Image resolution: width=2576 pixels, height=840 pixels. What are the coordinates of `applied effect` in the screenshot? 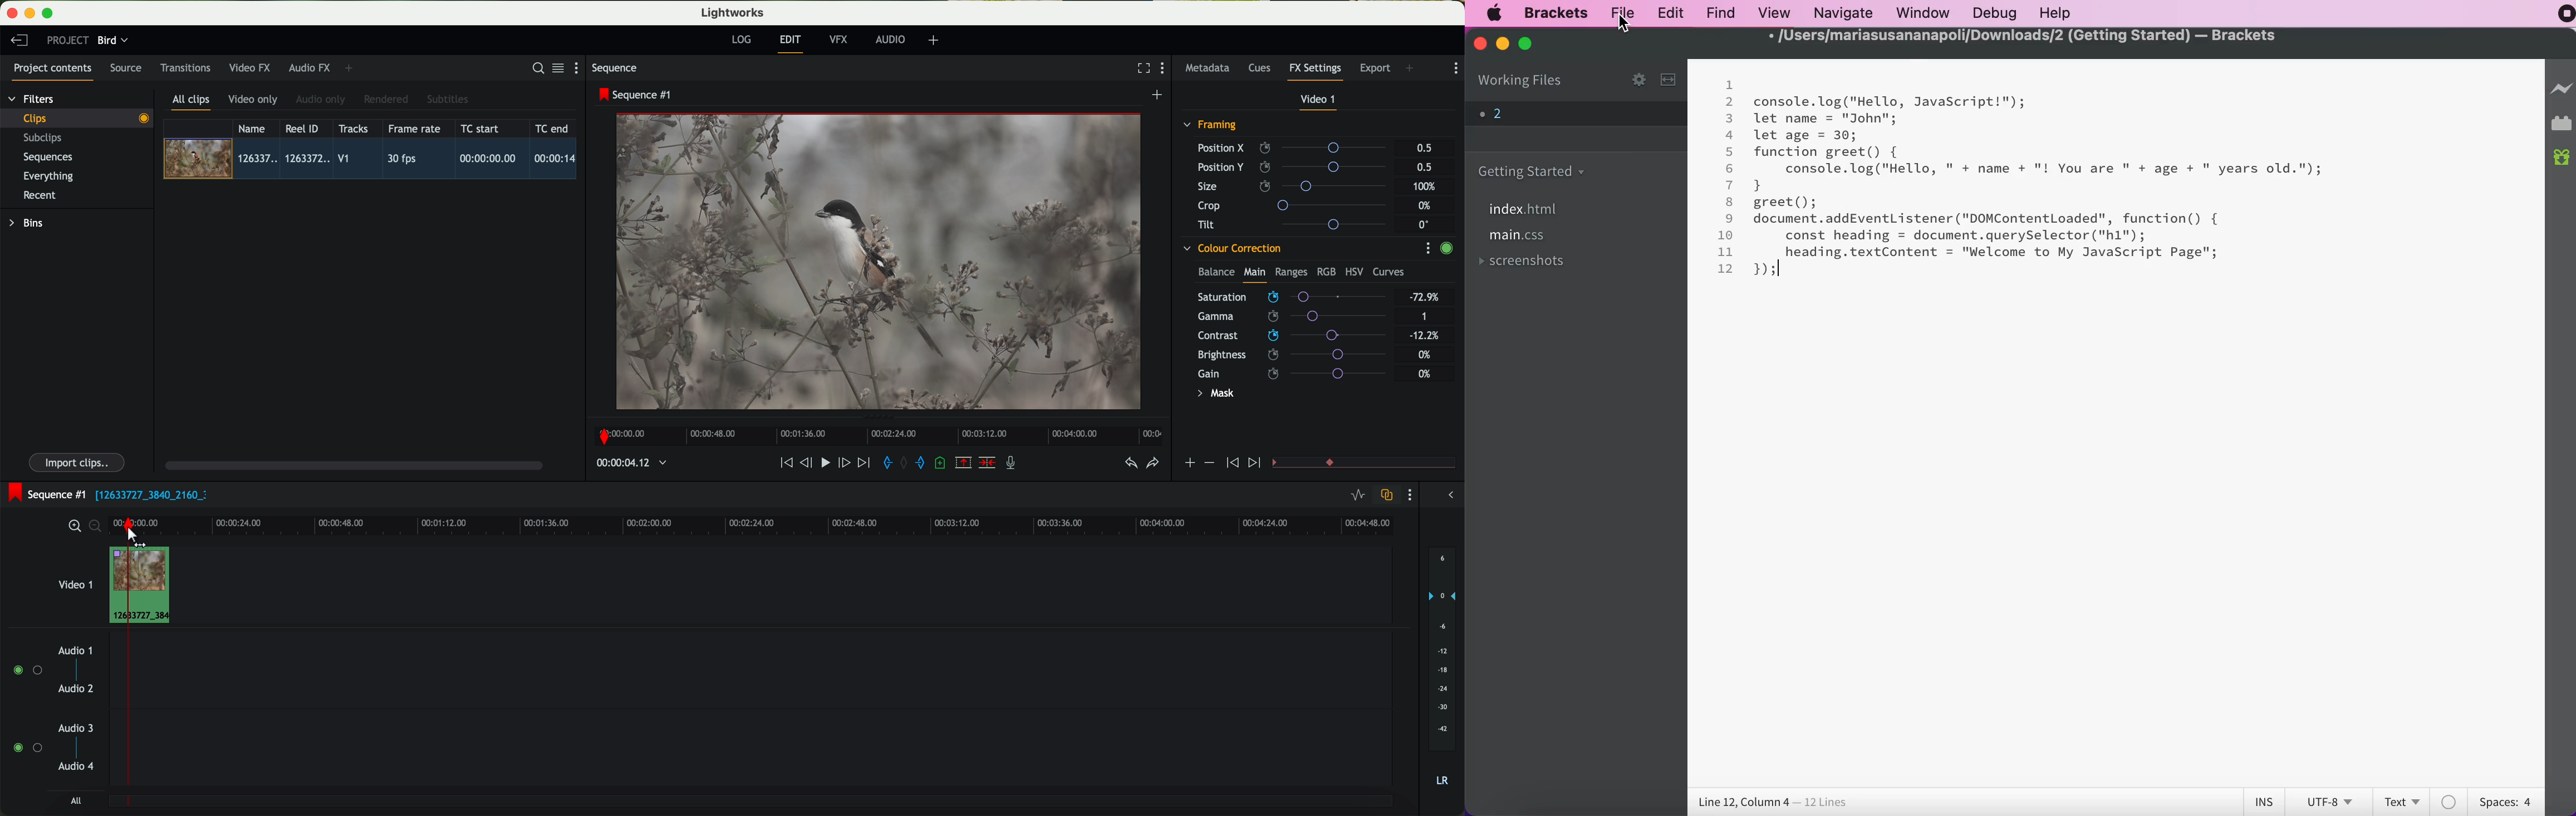 It's located at (881, 262).